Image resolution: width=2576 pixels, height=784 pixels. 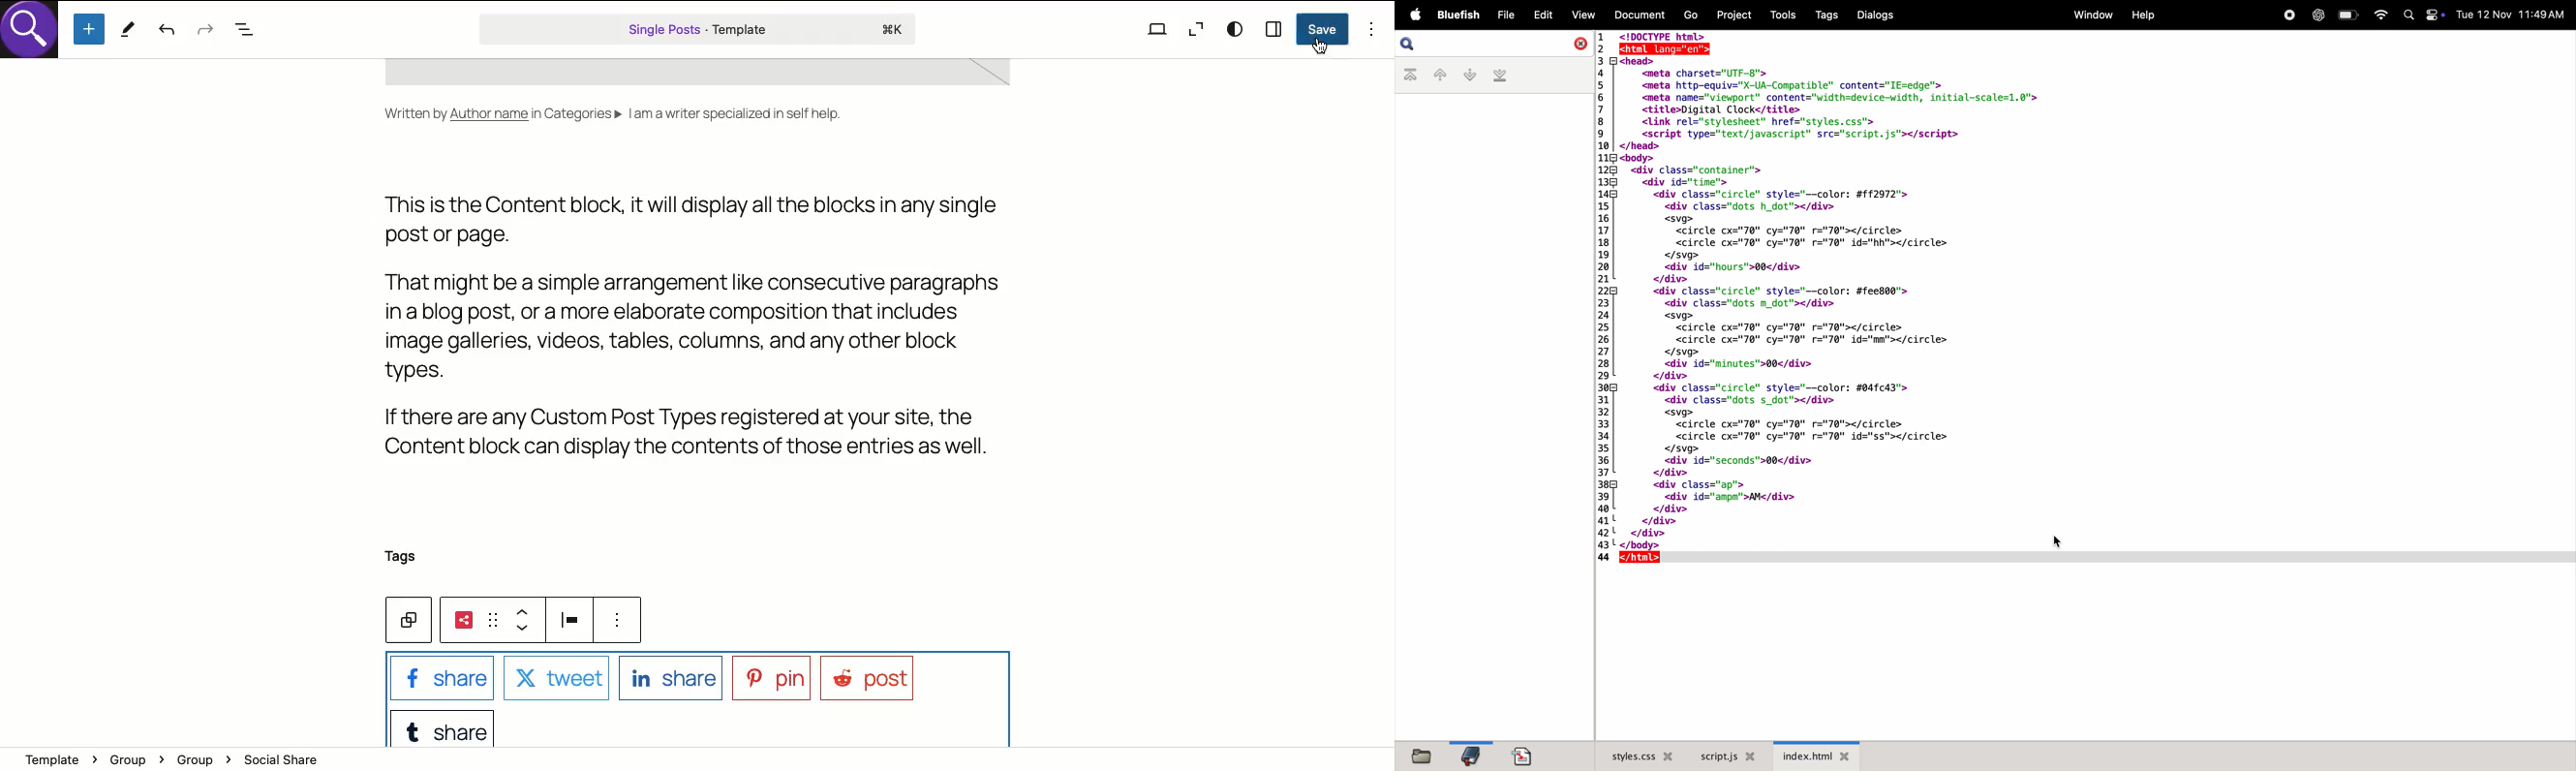 What do you see at coordinates (2348, 15) in the screenshot?
I see `battery` at bounding box center [2348, 15].